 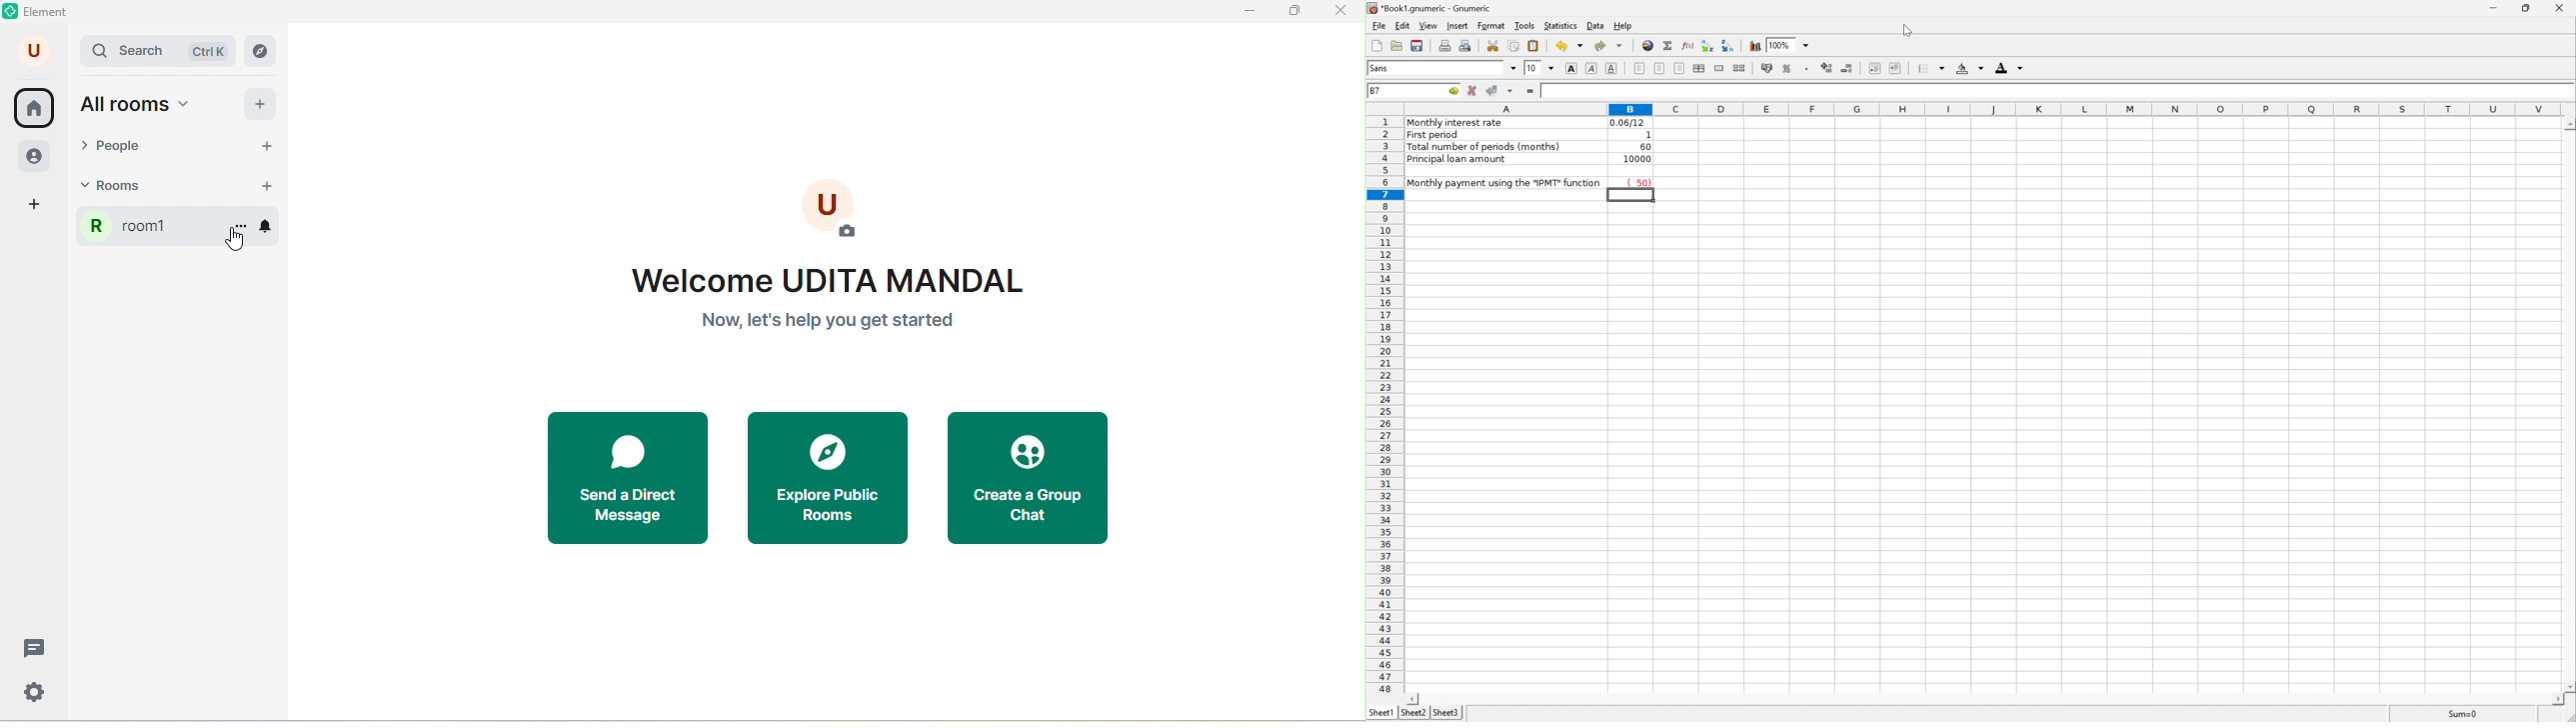 What do you see at coordinates (1529, 90) in the screenshot?
I see `Enter formula` at bounding box center [1529, 90].